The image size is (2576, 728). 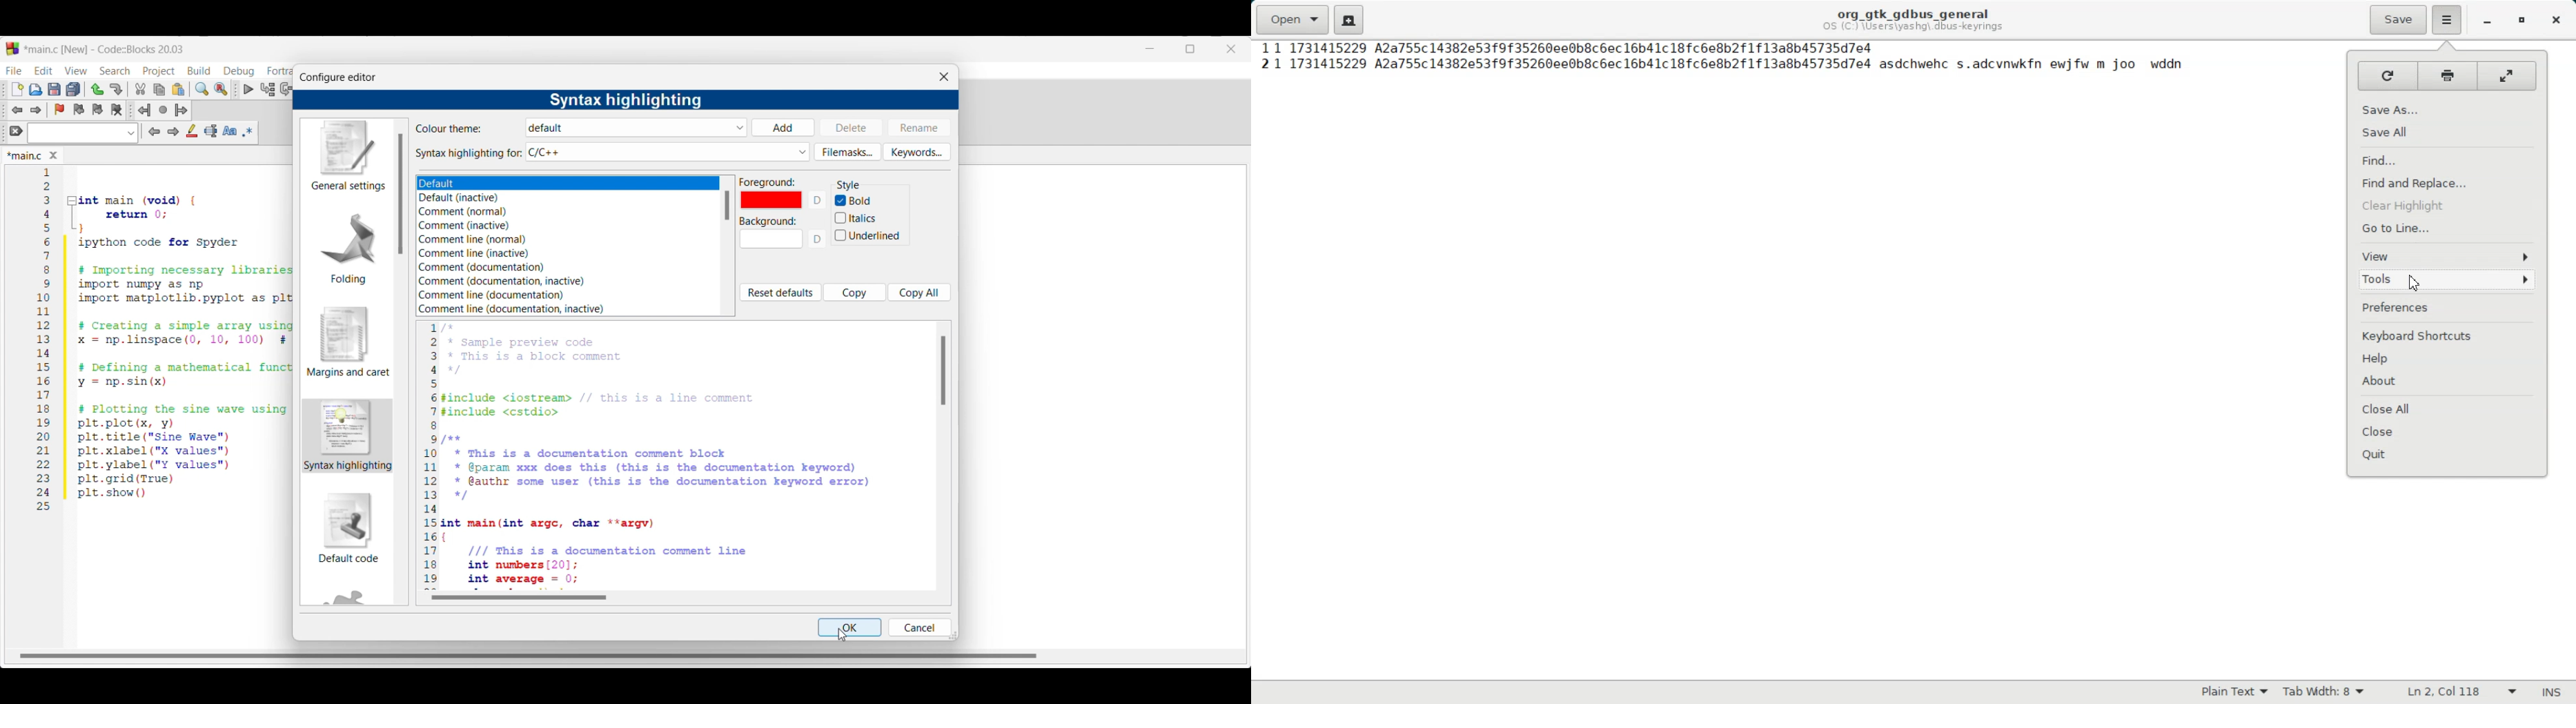 What do you see at coordinates (953, 635) in the screenshot?
I see `Change dimension` at bounding box center [953, 635].